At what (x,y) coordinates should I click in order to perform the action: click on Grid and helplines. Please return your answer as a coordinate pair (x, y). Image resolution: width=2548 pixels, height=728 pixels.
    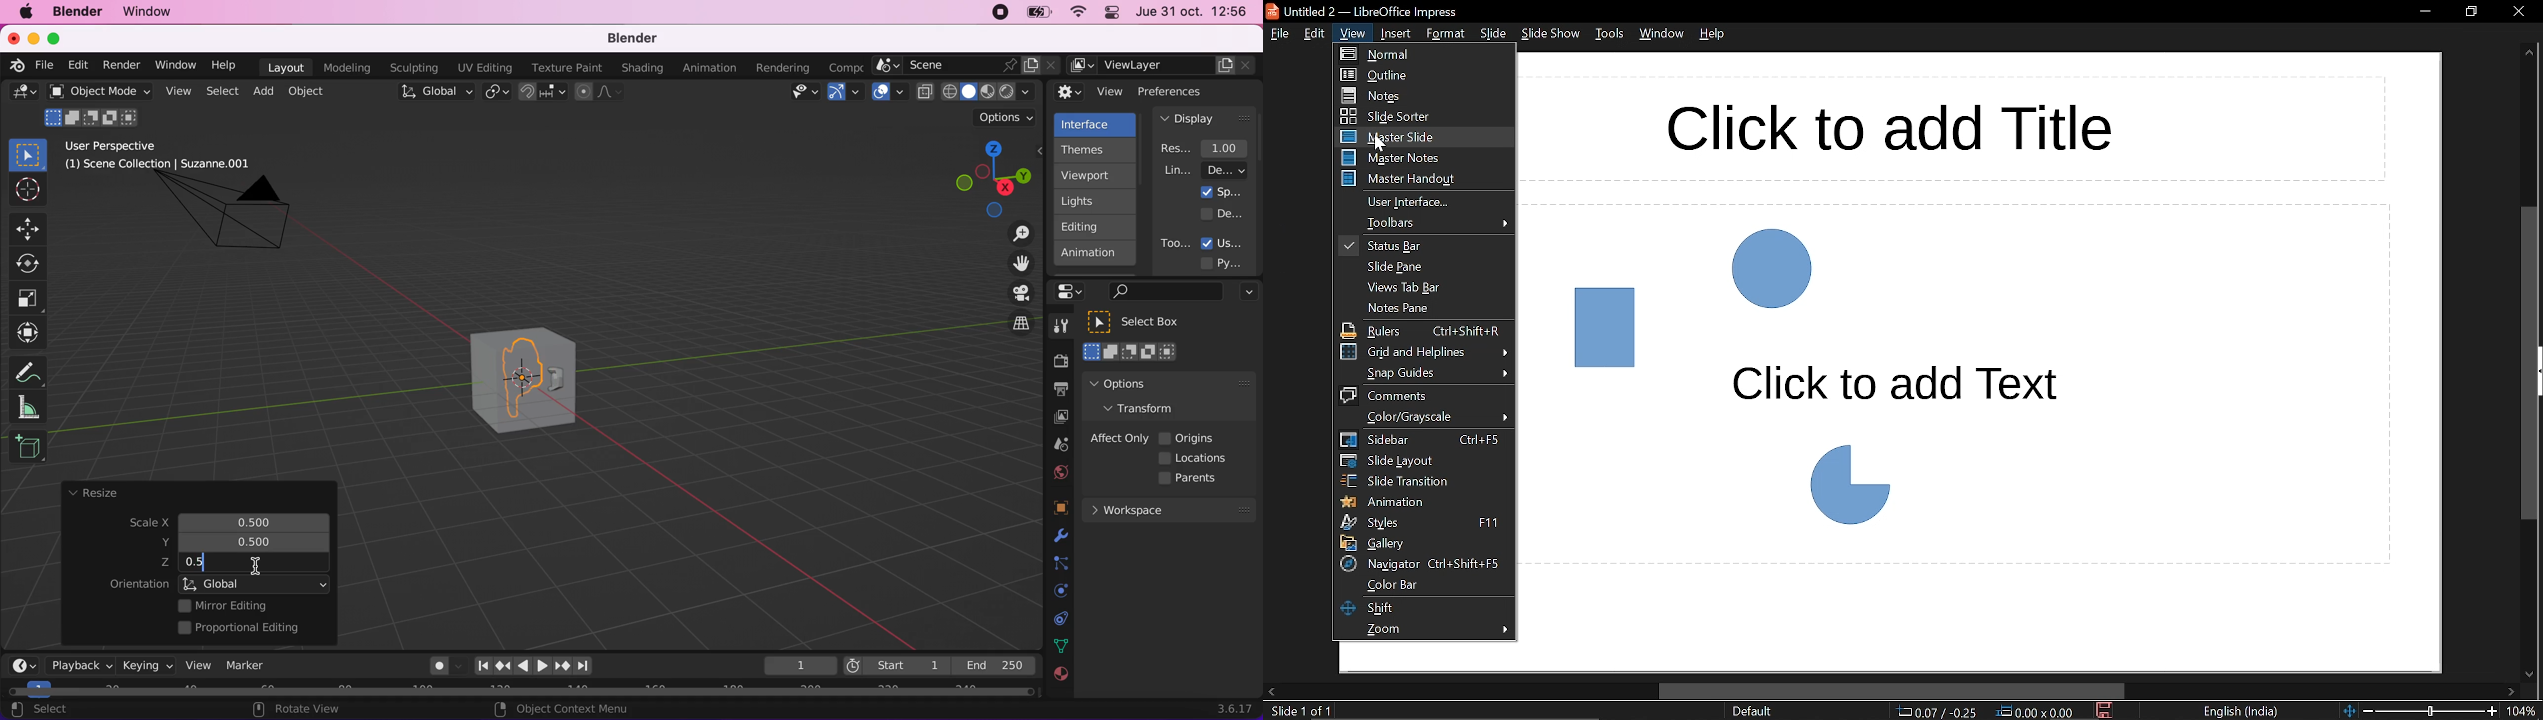
    Looking at the image, I should click on (1422, 351).